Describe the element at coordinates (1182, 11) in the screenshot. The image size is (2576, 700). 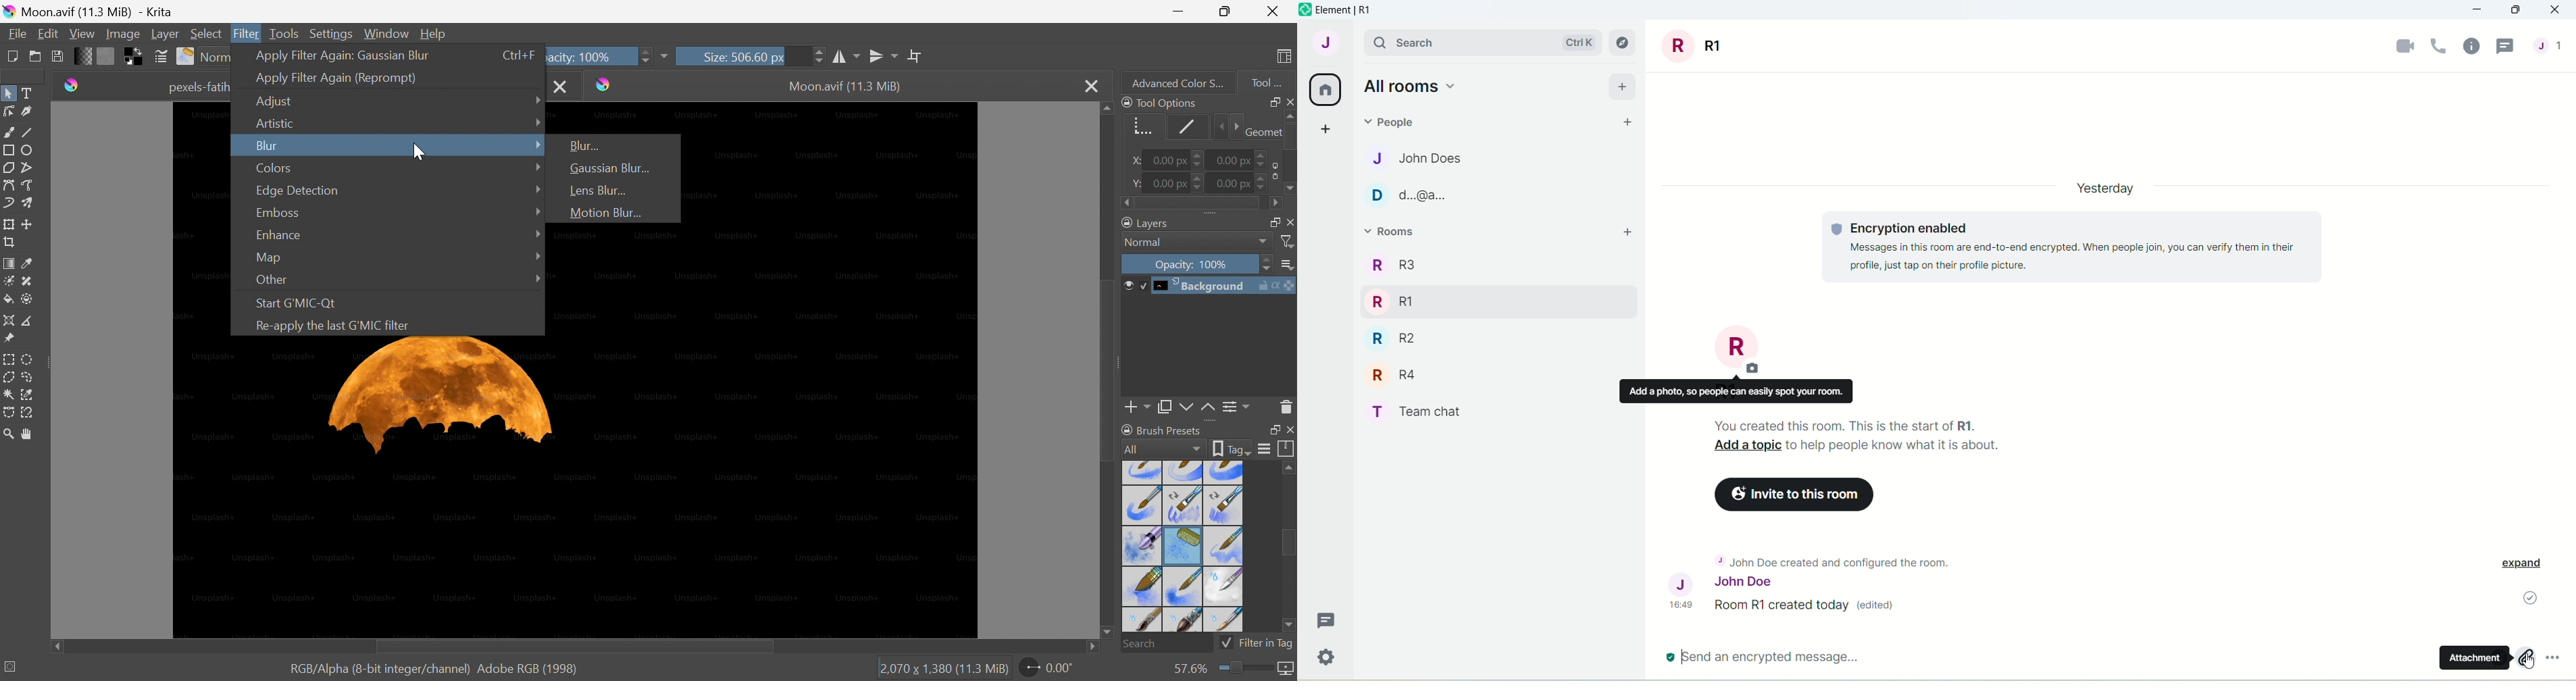
I see `` at that location.